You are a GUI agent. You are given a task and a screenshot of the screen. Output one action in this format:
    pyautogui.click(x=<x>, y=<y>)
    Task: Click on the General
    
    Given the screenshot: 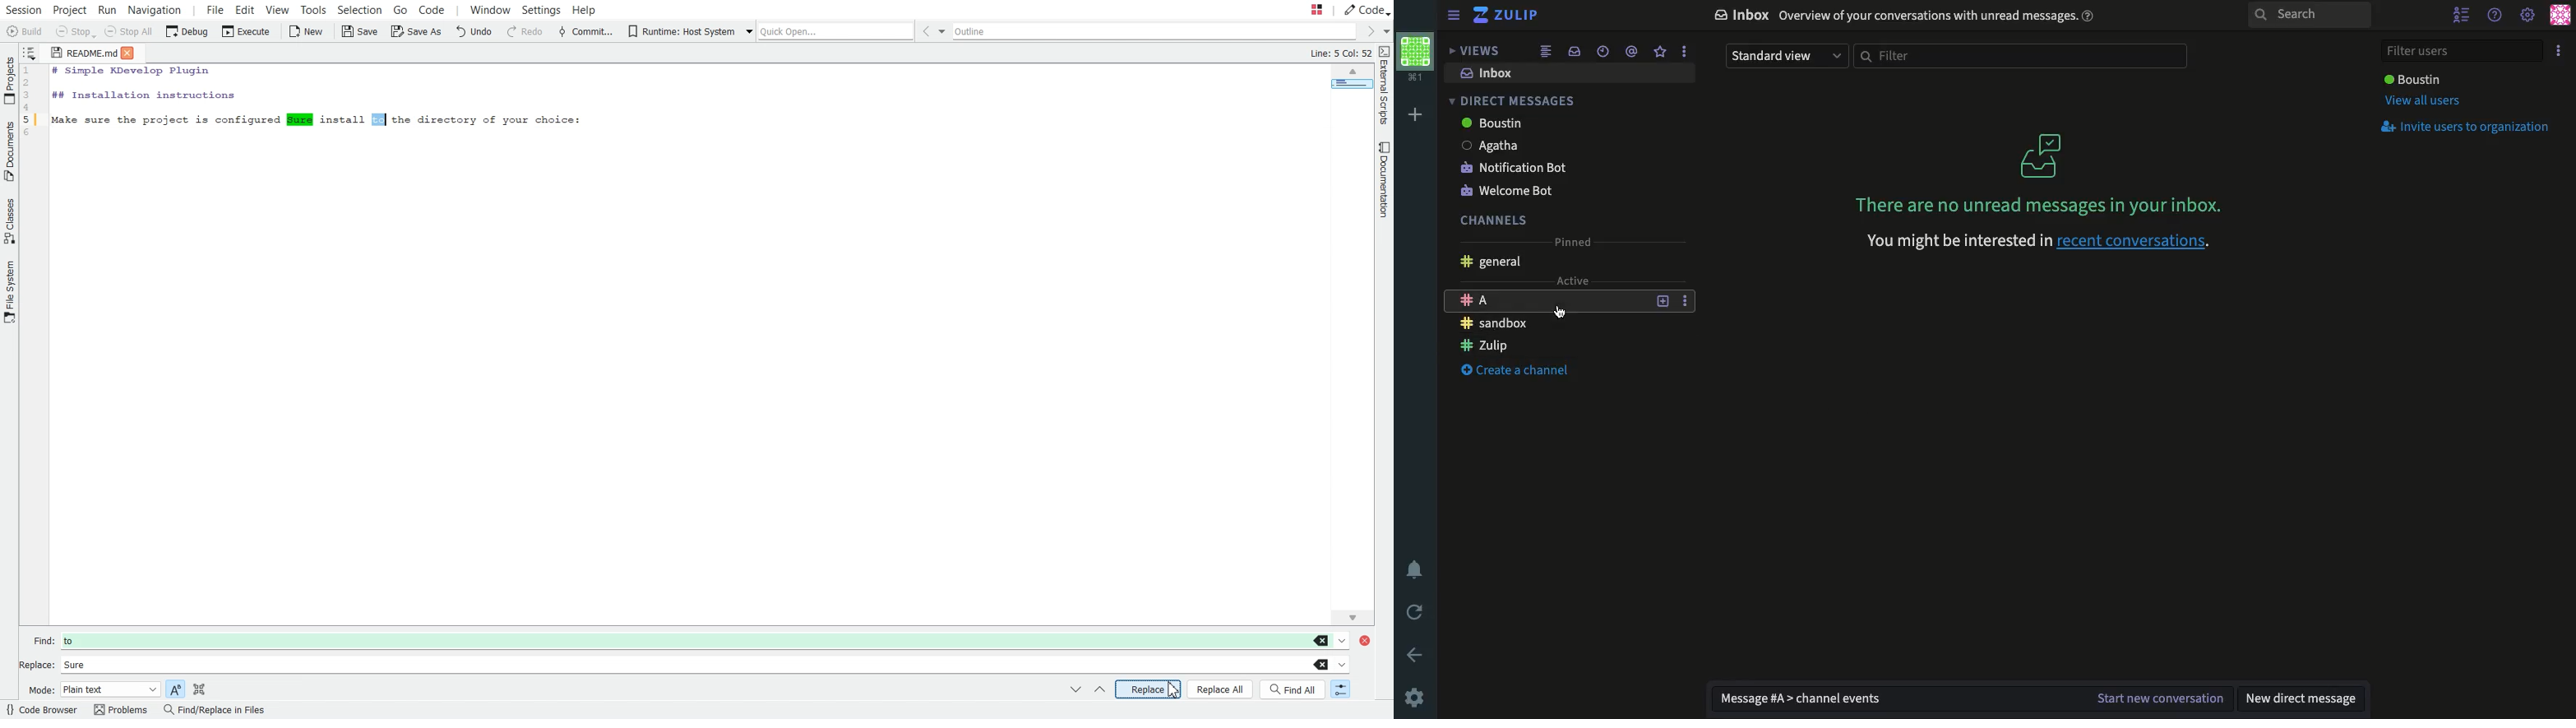 What is the action you would take?
    pyautogui.click(x=1494, y=262)
    